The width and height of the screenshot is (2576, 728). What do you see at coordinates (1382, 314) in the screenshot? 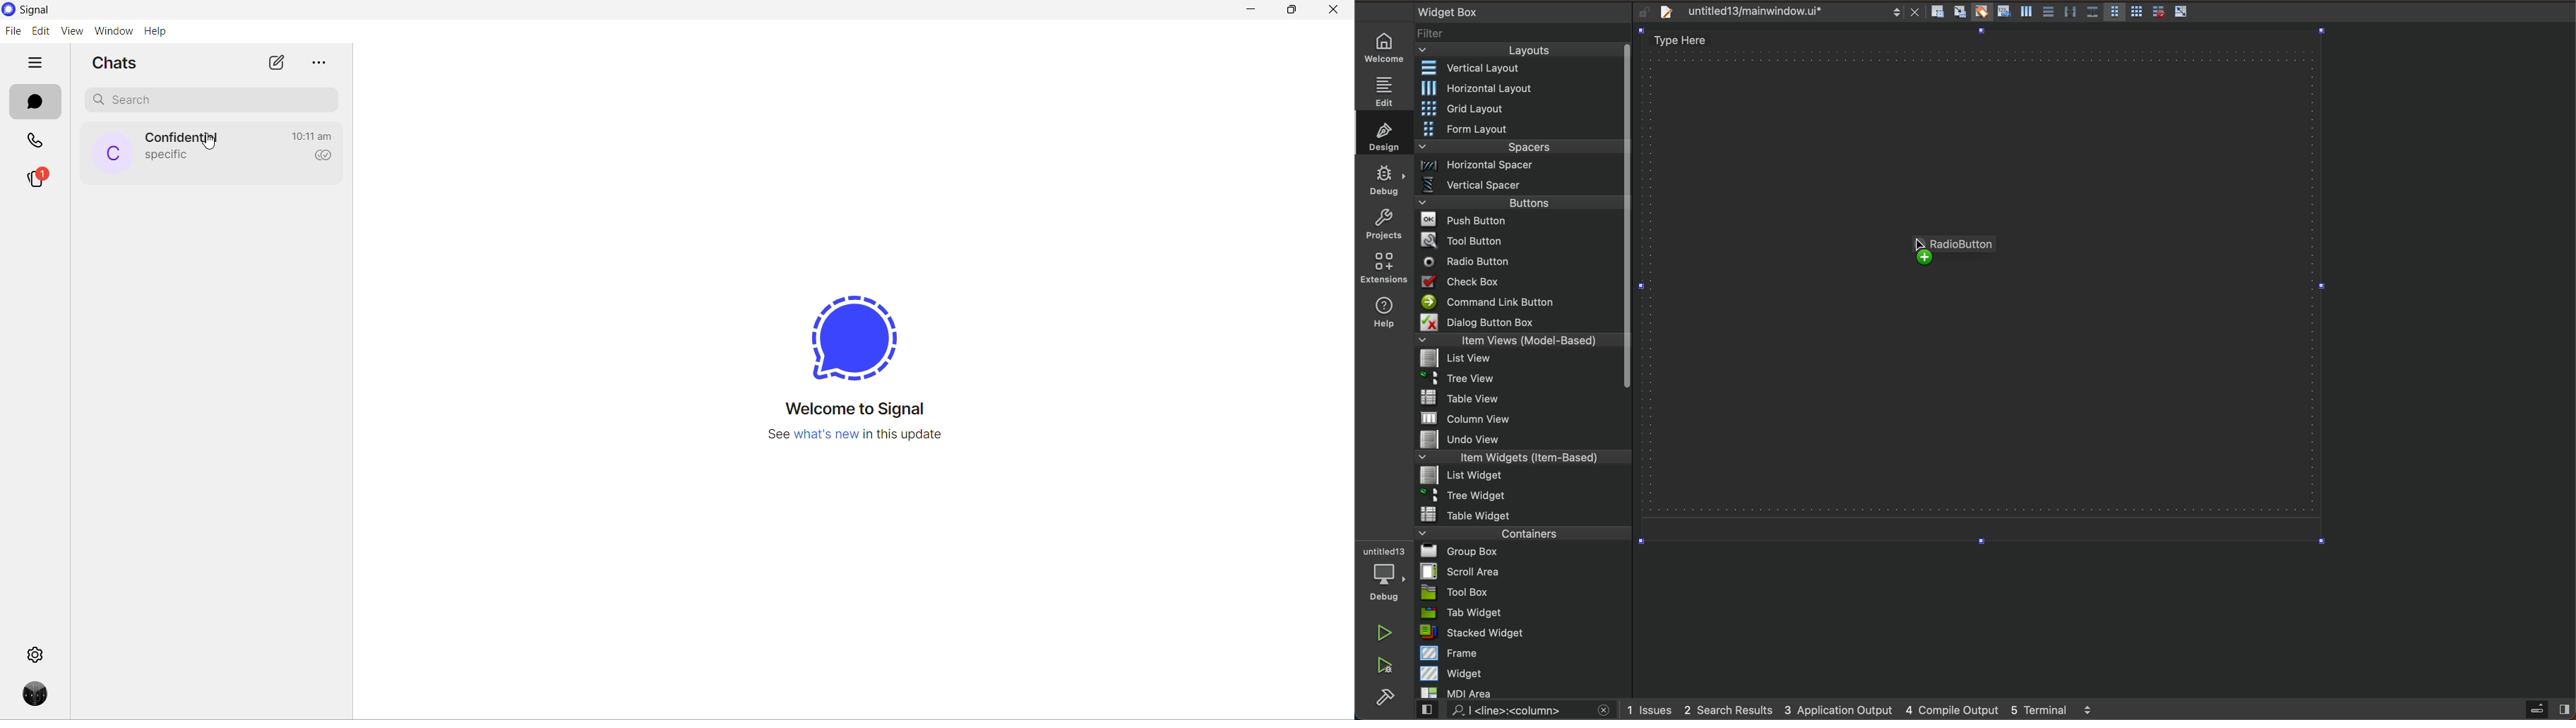
I see `help` at bounding box center [1382, 314].